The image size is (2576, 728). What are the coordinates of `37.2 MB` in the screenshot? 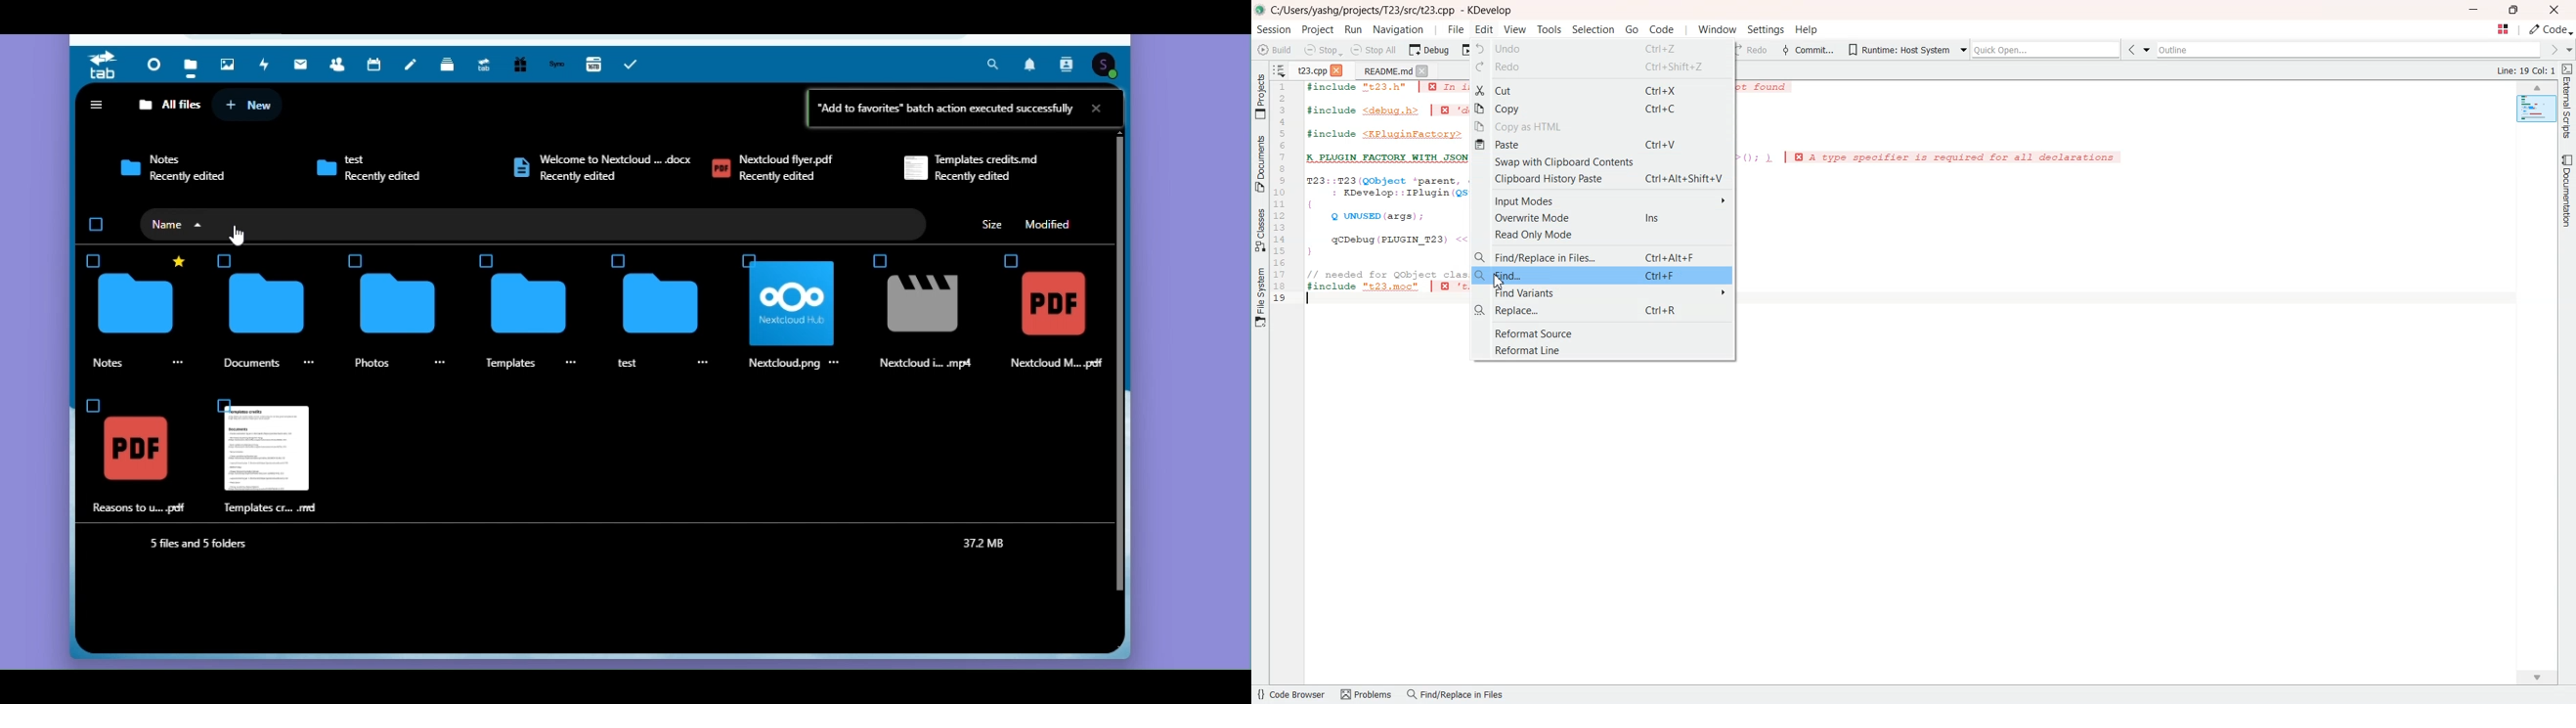 It's located at (984, 543).